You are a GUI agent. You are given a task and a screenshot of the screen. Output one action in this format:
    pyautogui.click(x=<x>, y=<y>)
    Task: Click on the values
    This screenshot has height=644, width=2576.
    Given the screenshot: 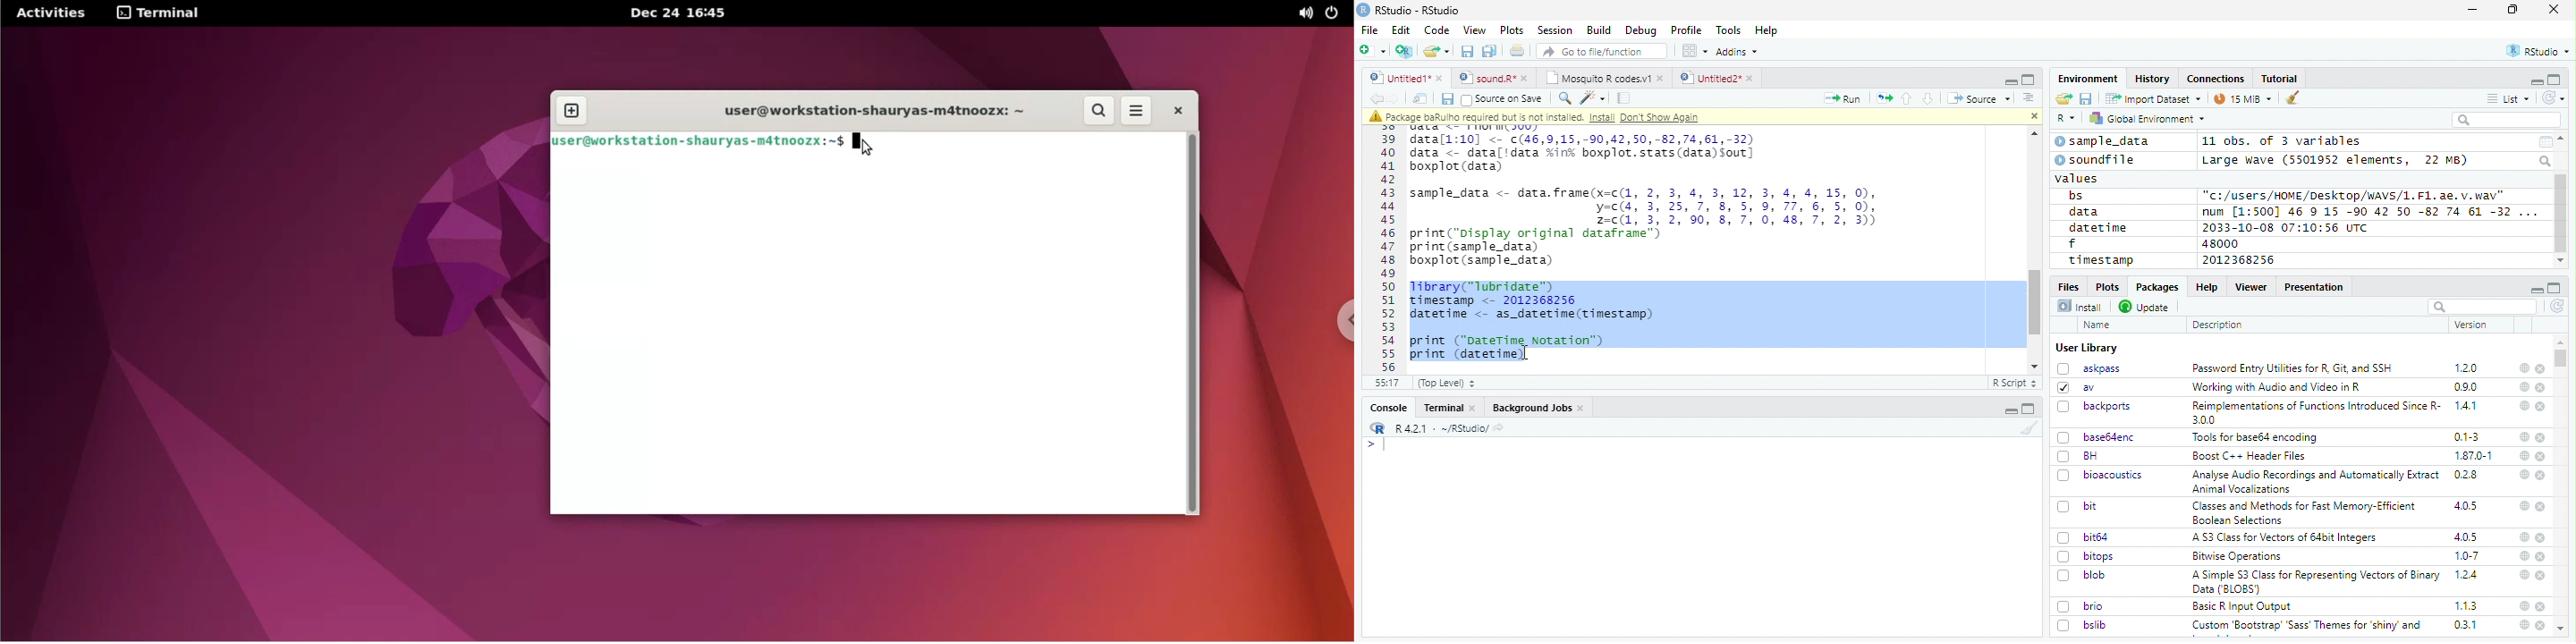 What is the action you would take?
    pyautogui.click(x=2078, y=177)
    